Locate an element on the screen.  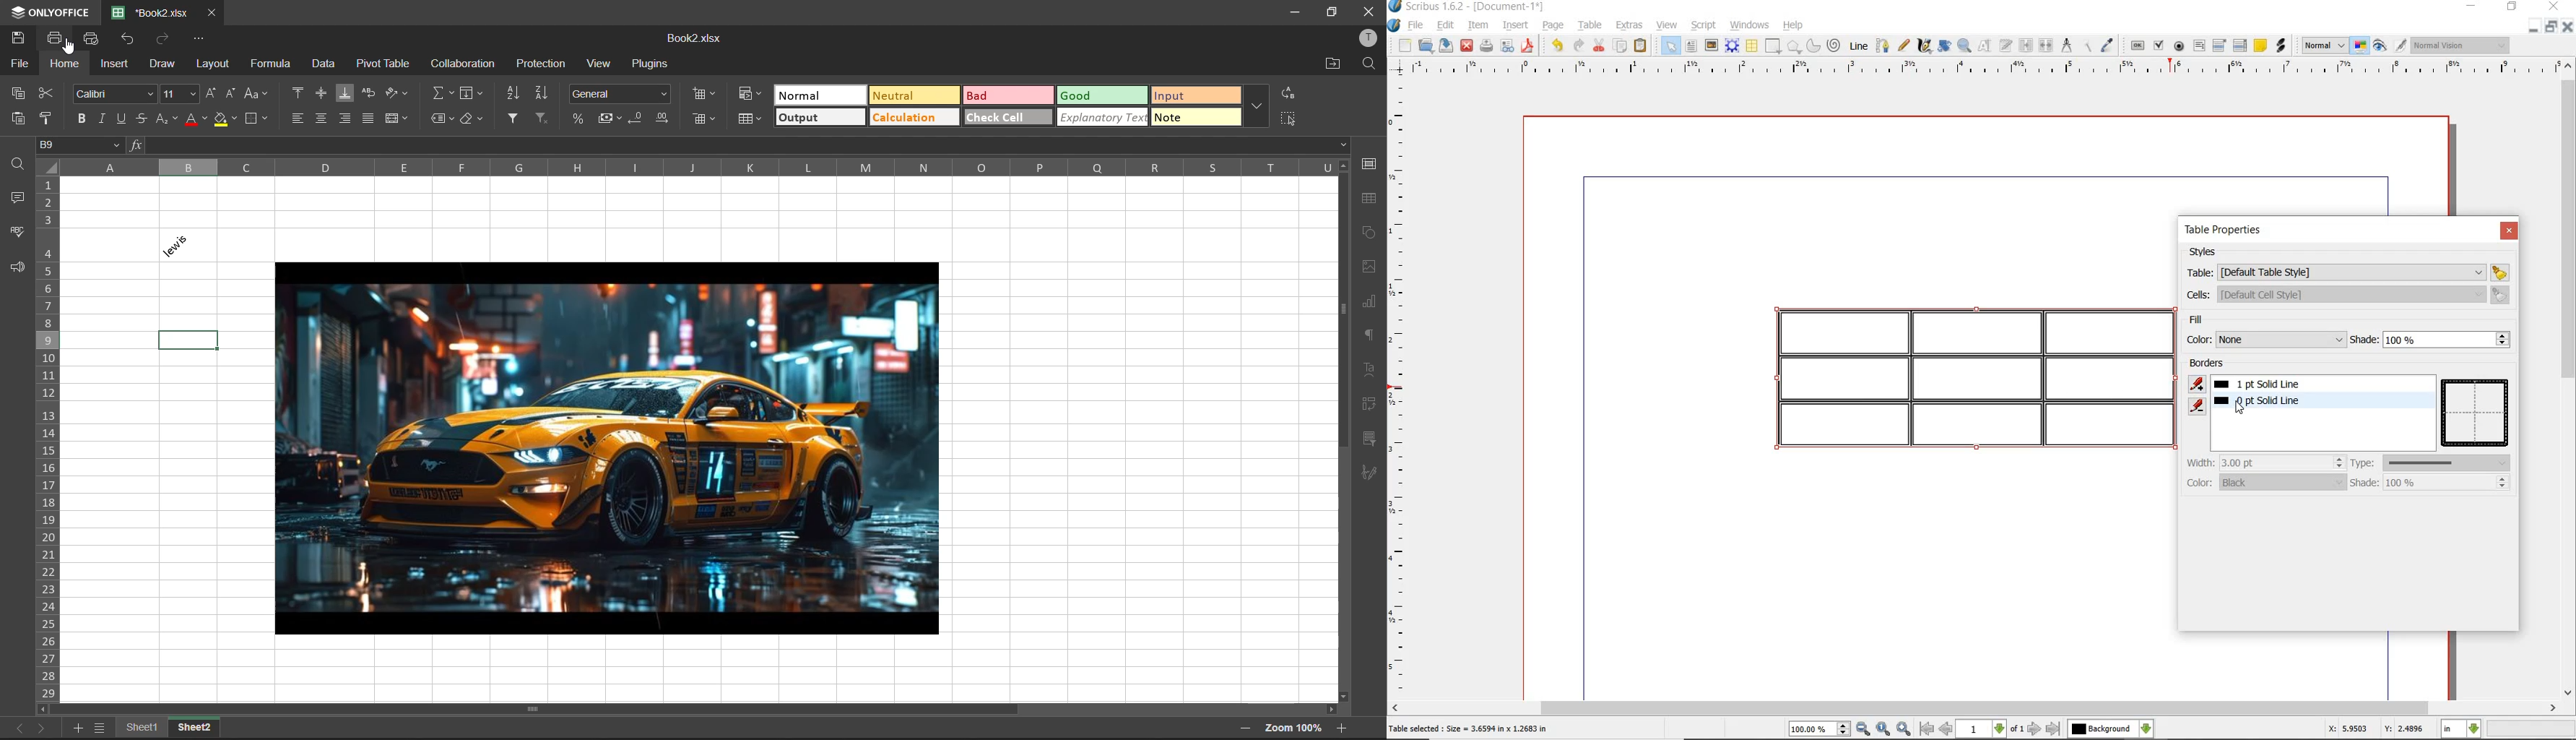
sub/superscript is located at coordinates (167, 121).